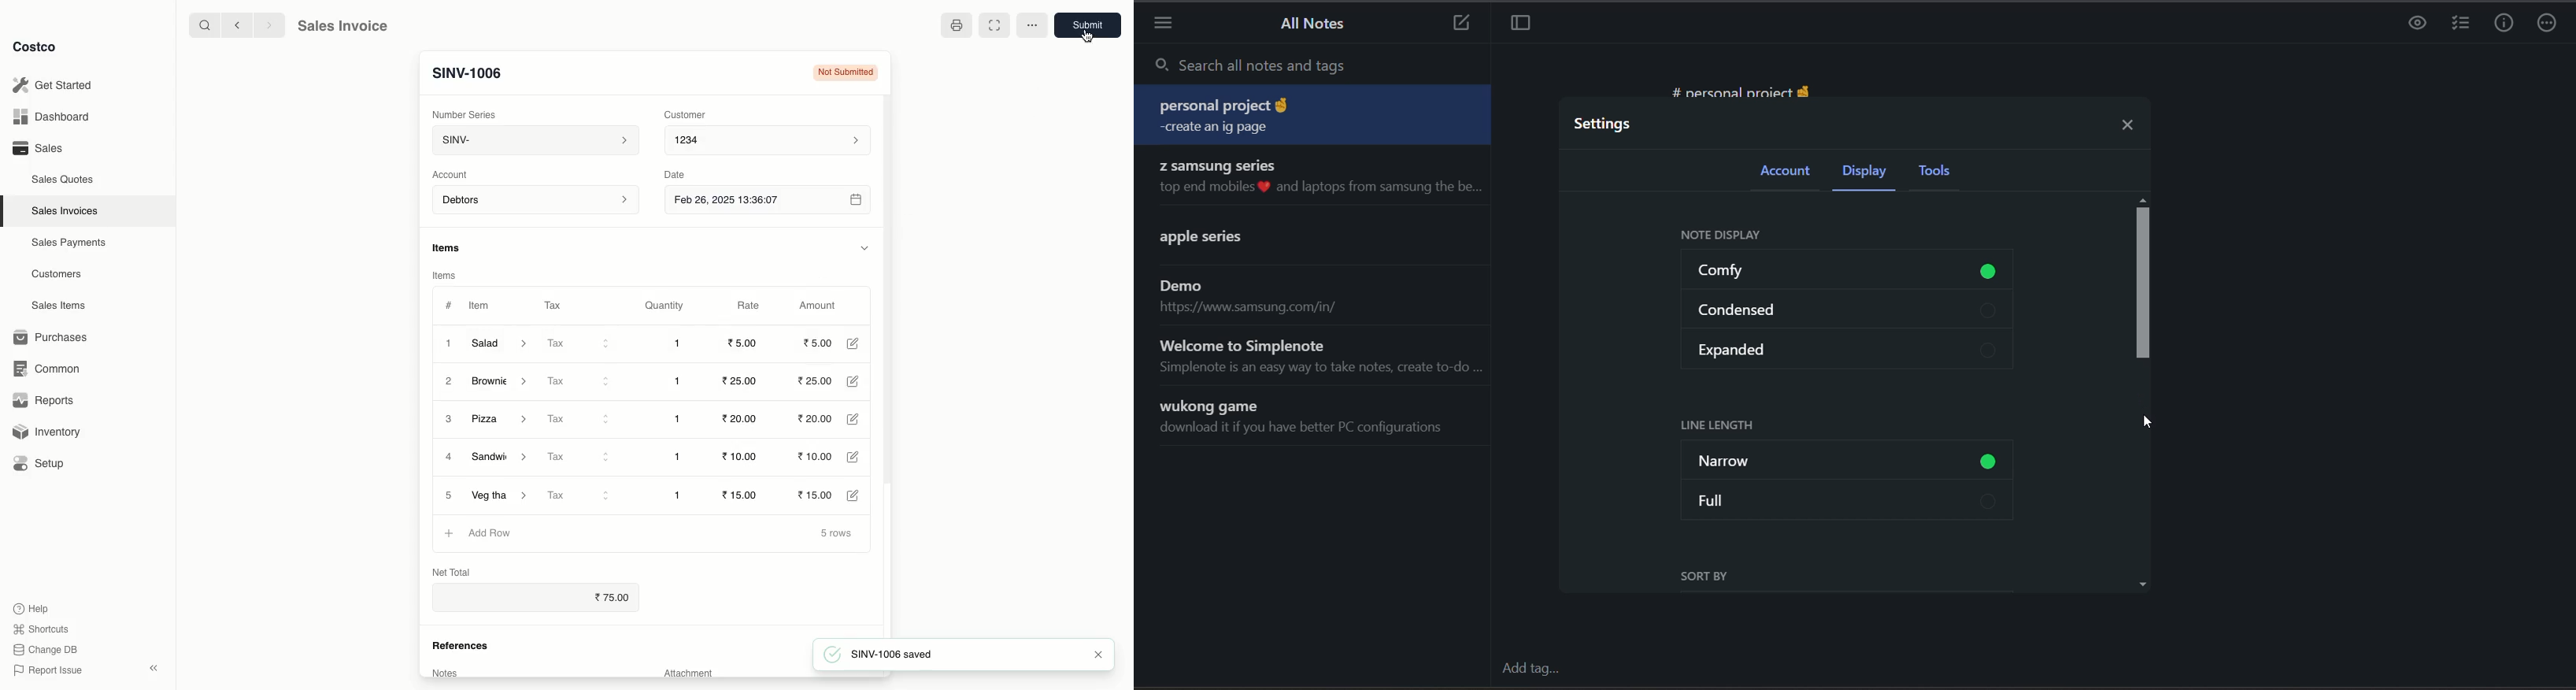  I want to click on 20.00, so click(733, 343).